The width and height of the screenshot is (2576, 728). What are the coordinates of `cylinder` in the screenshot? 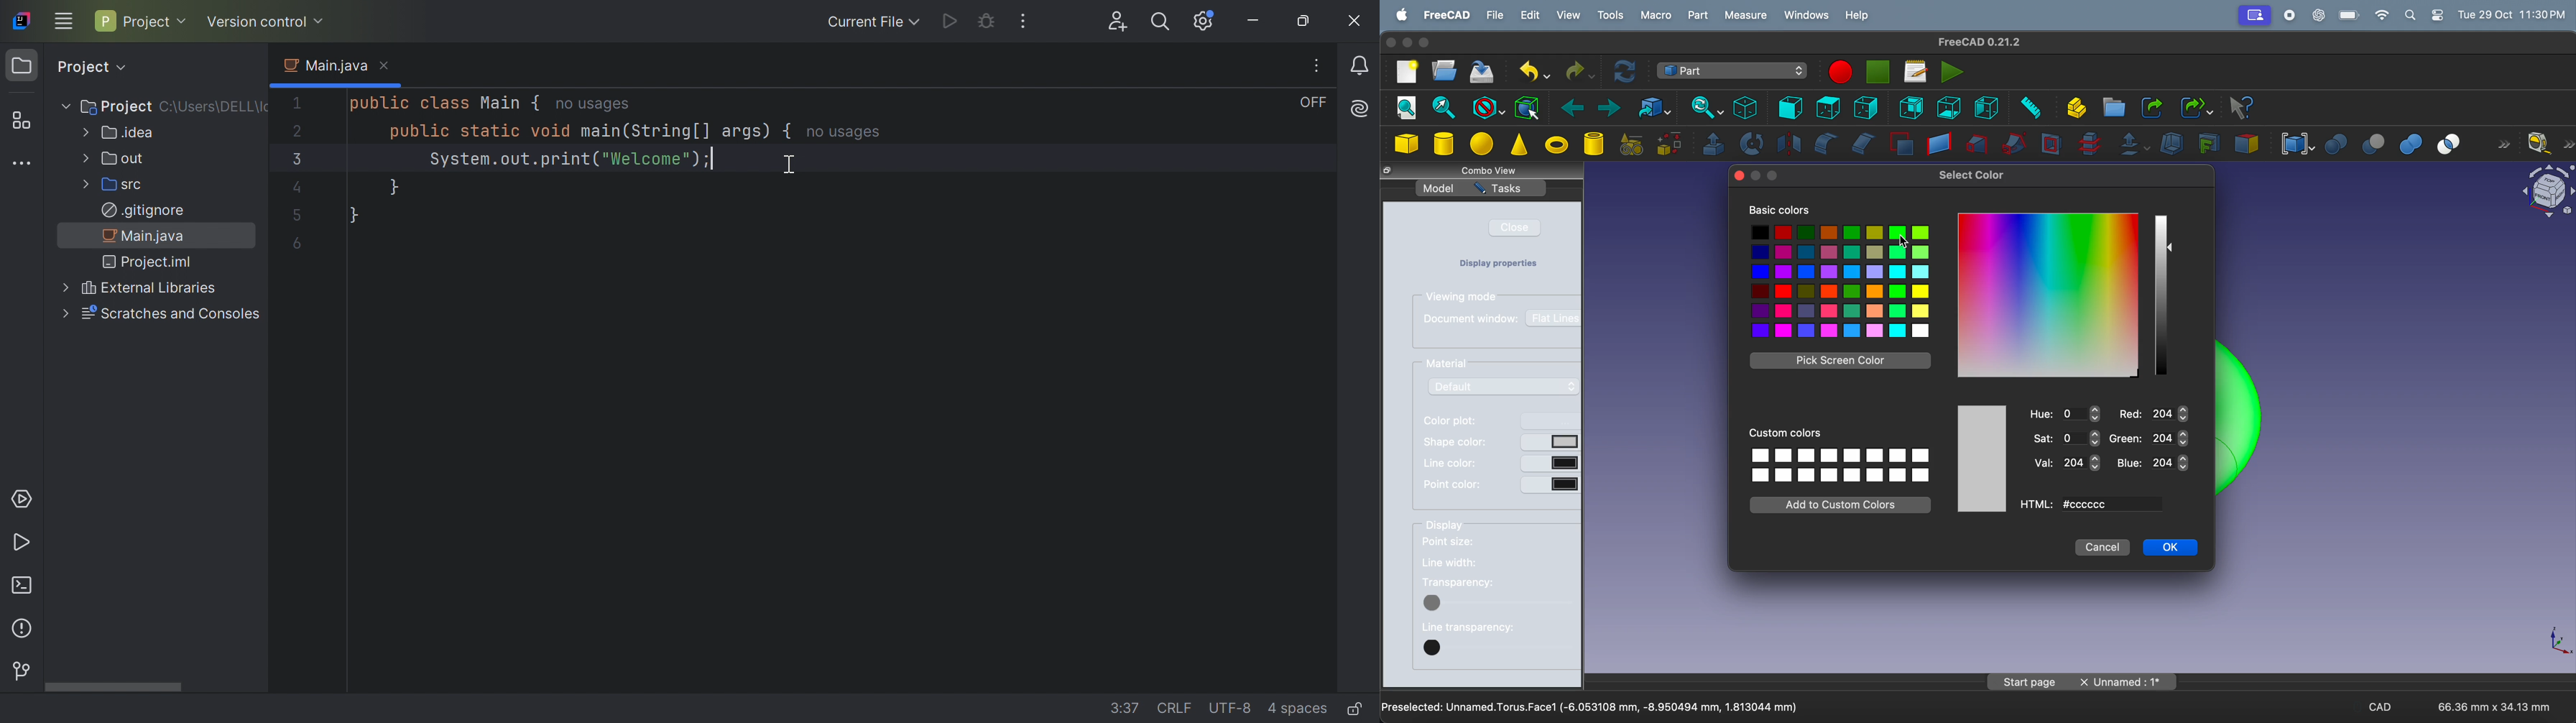 It's located at (1443, 142).